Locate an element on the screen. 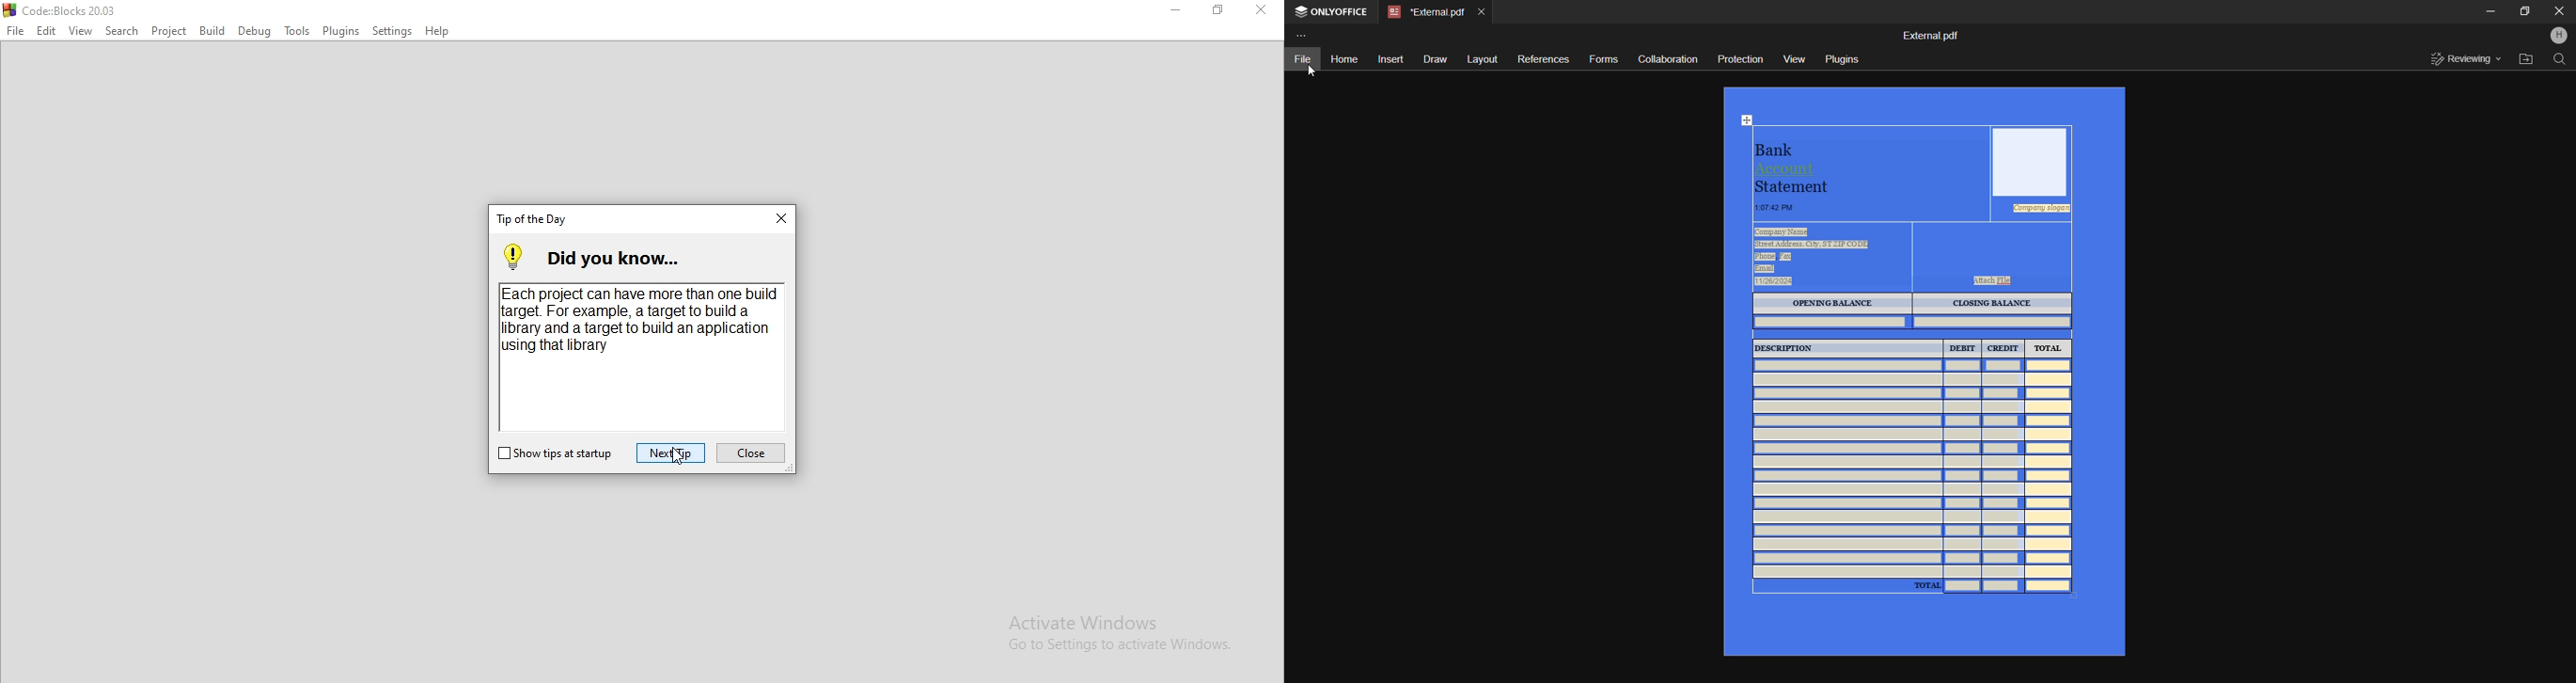 The width and height of the screenshot is (2576, 700). Close Current tab is located at coordinates (1482, 10).